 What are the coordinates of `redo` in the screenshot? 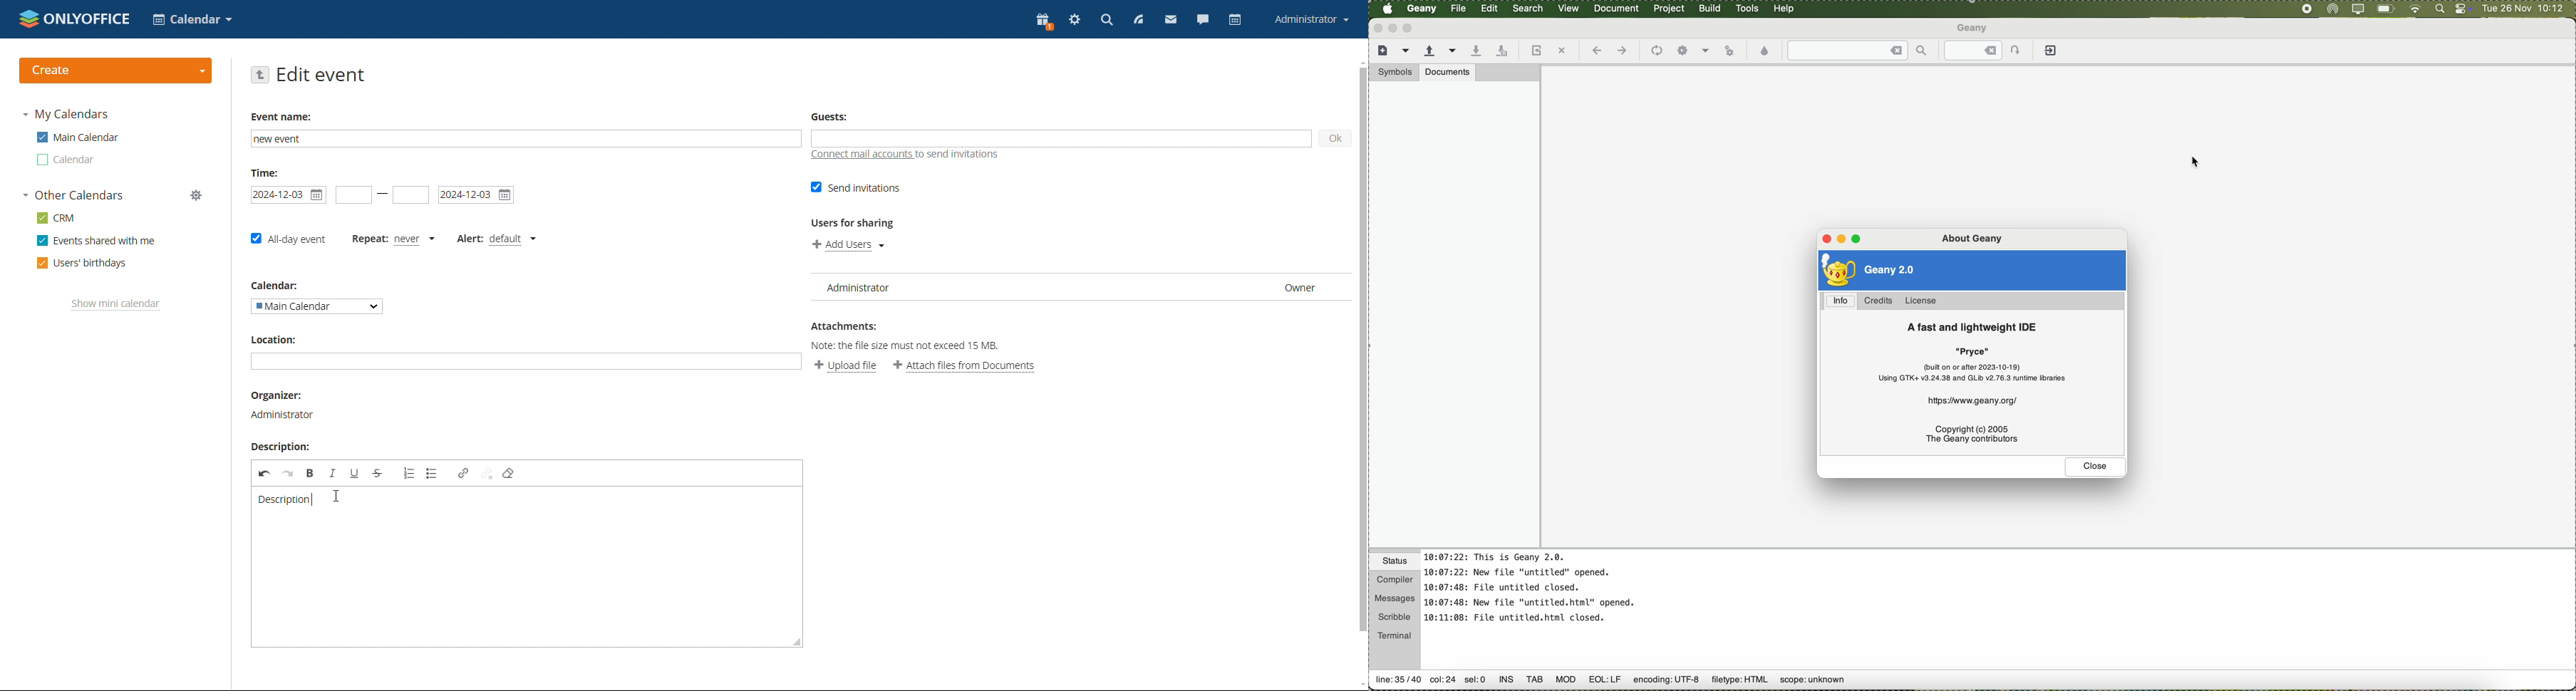 It's located at (289, 472).